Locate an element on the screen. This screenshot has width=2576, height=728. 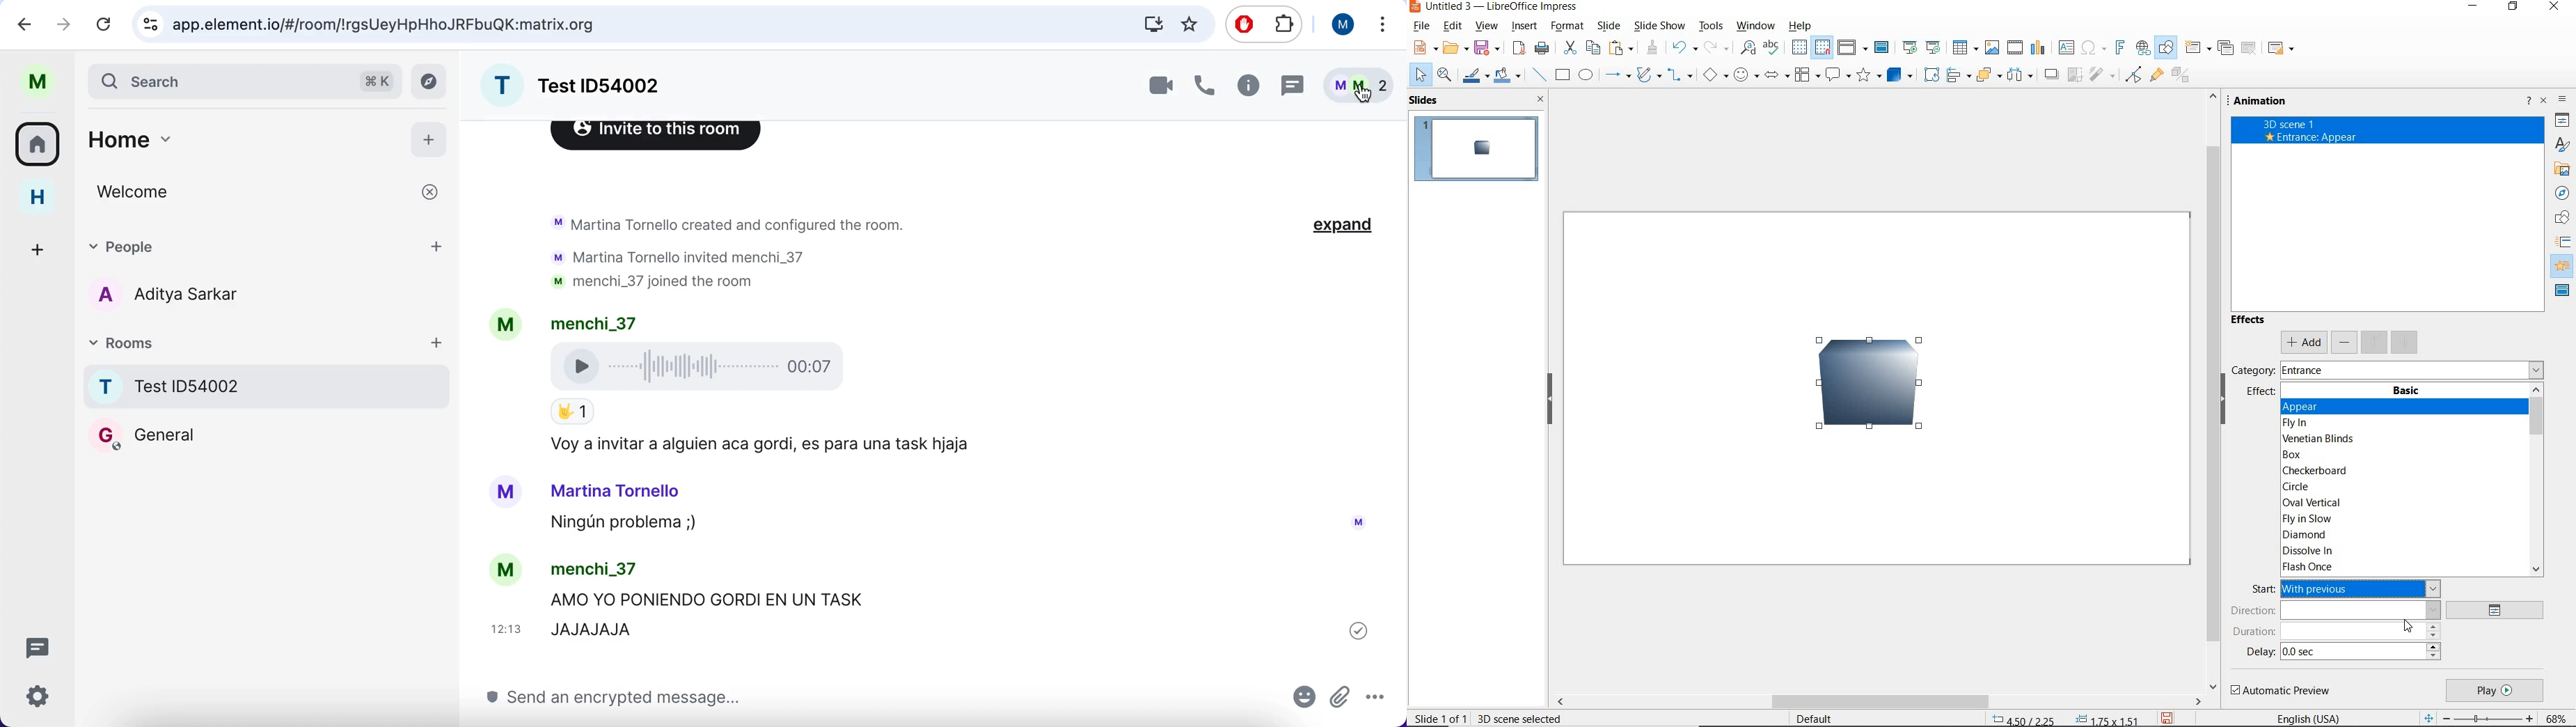
CHECKERBOARD is located at coordinates (2318, 471).